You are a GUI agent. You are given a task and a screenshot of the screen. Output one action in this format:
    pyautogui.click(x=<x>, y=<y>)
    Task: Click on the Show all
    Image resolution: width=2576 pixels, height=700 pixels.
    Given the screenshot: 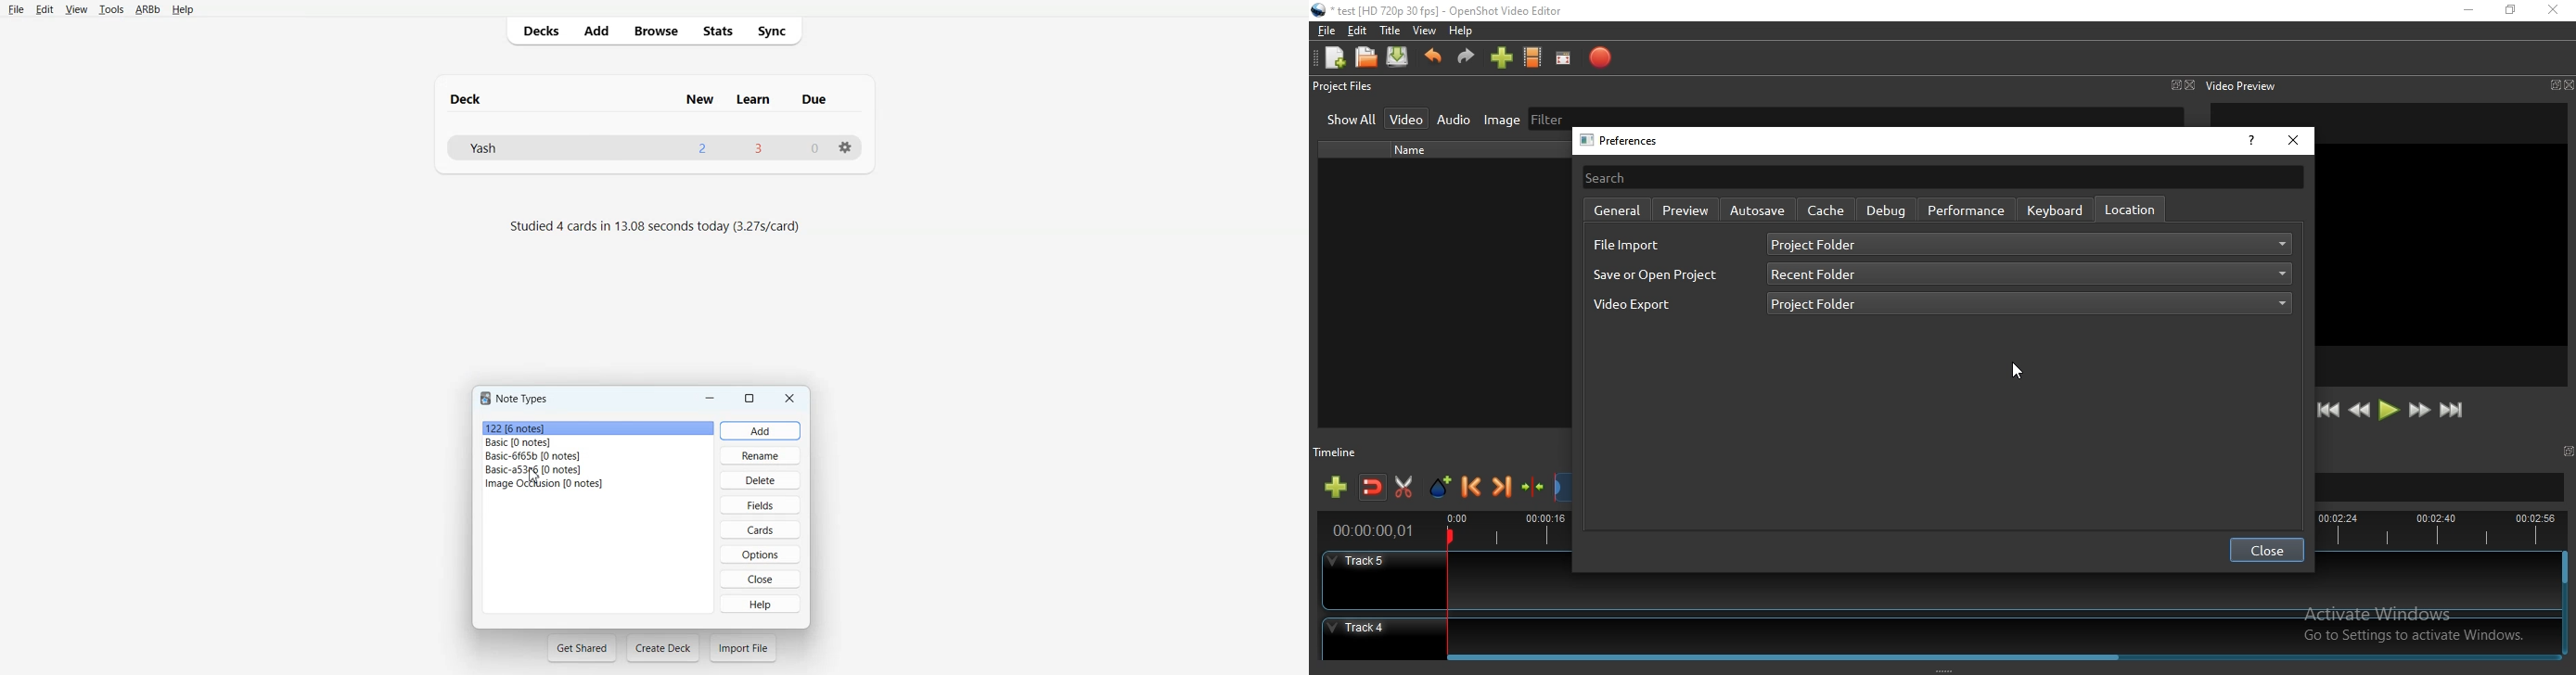 What is the action you would take?
    pyautogui.click(x=1352, y=121)
    